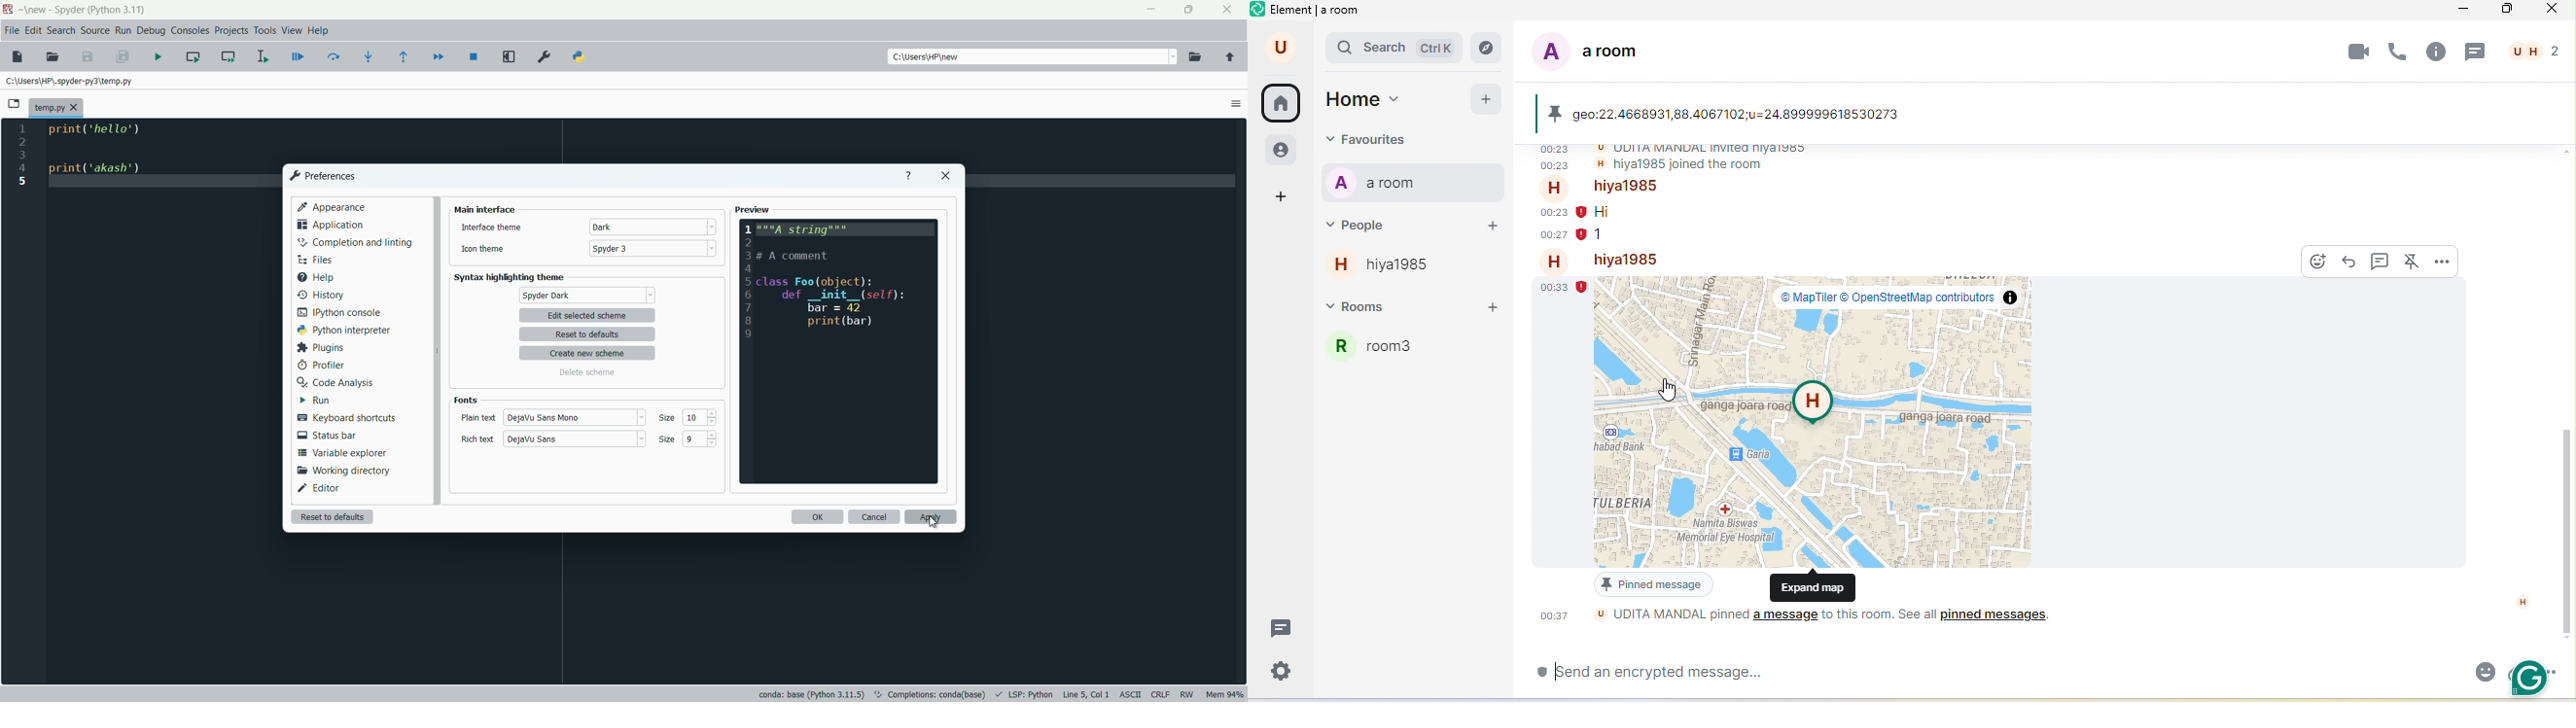 This screenshot has height=728, width=2576. I want to click on app icon, so click(8, 10).